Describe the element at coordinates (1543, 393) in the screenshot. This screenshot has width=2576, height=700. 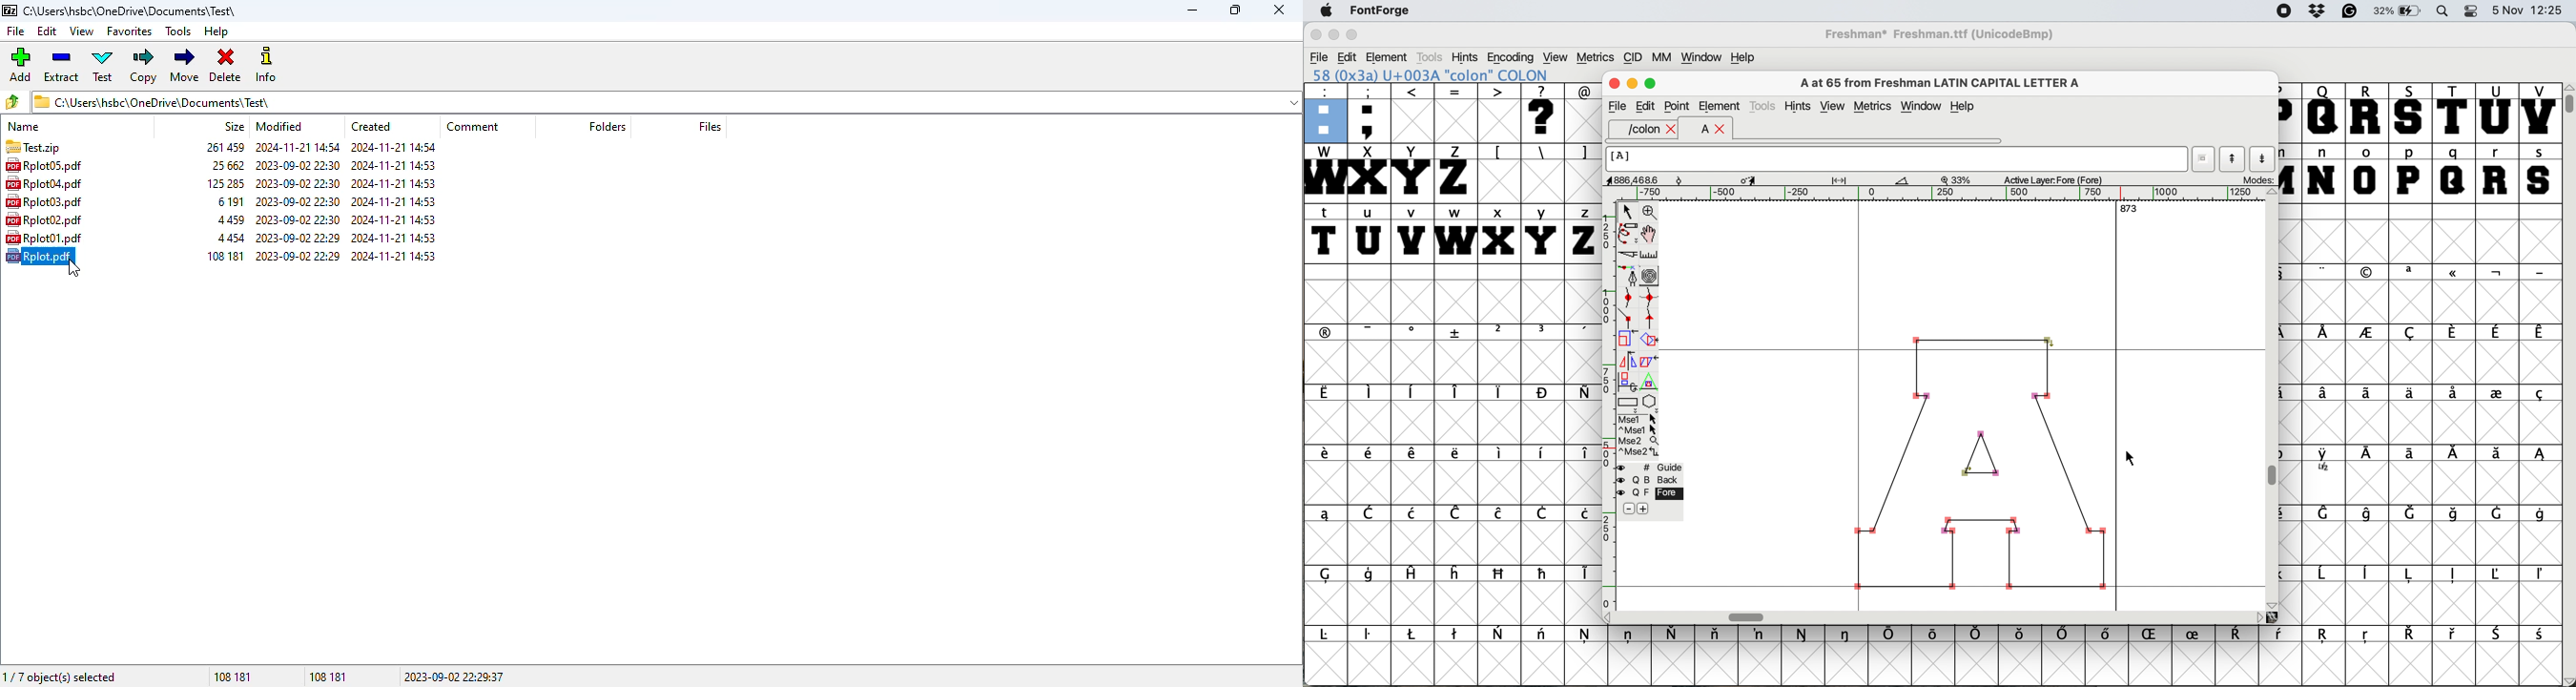
I see `symbol` at that location.